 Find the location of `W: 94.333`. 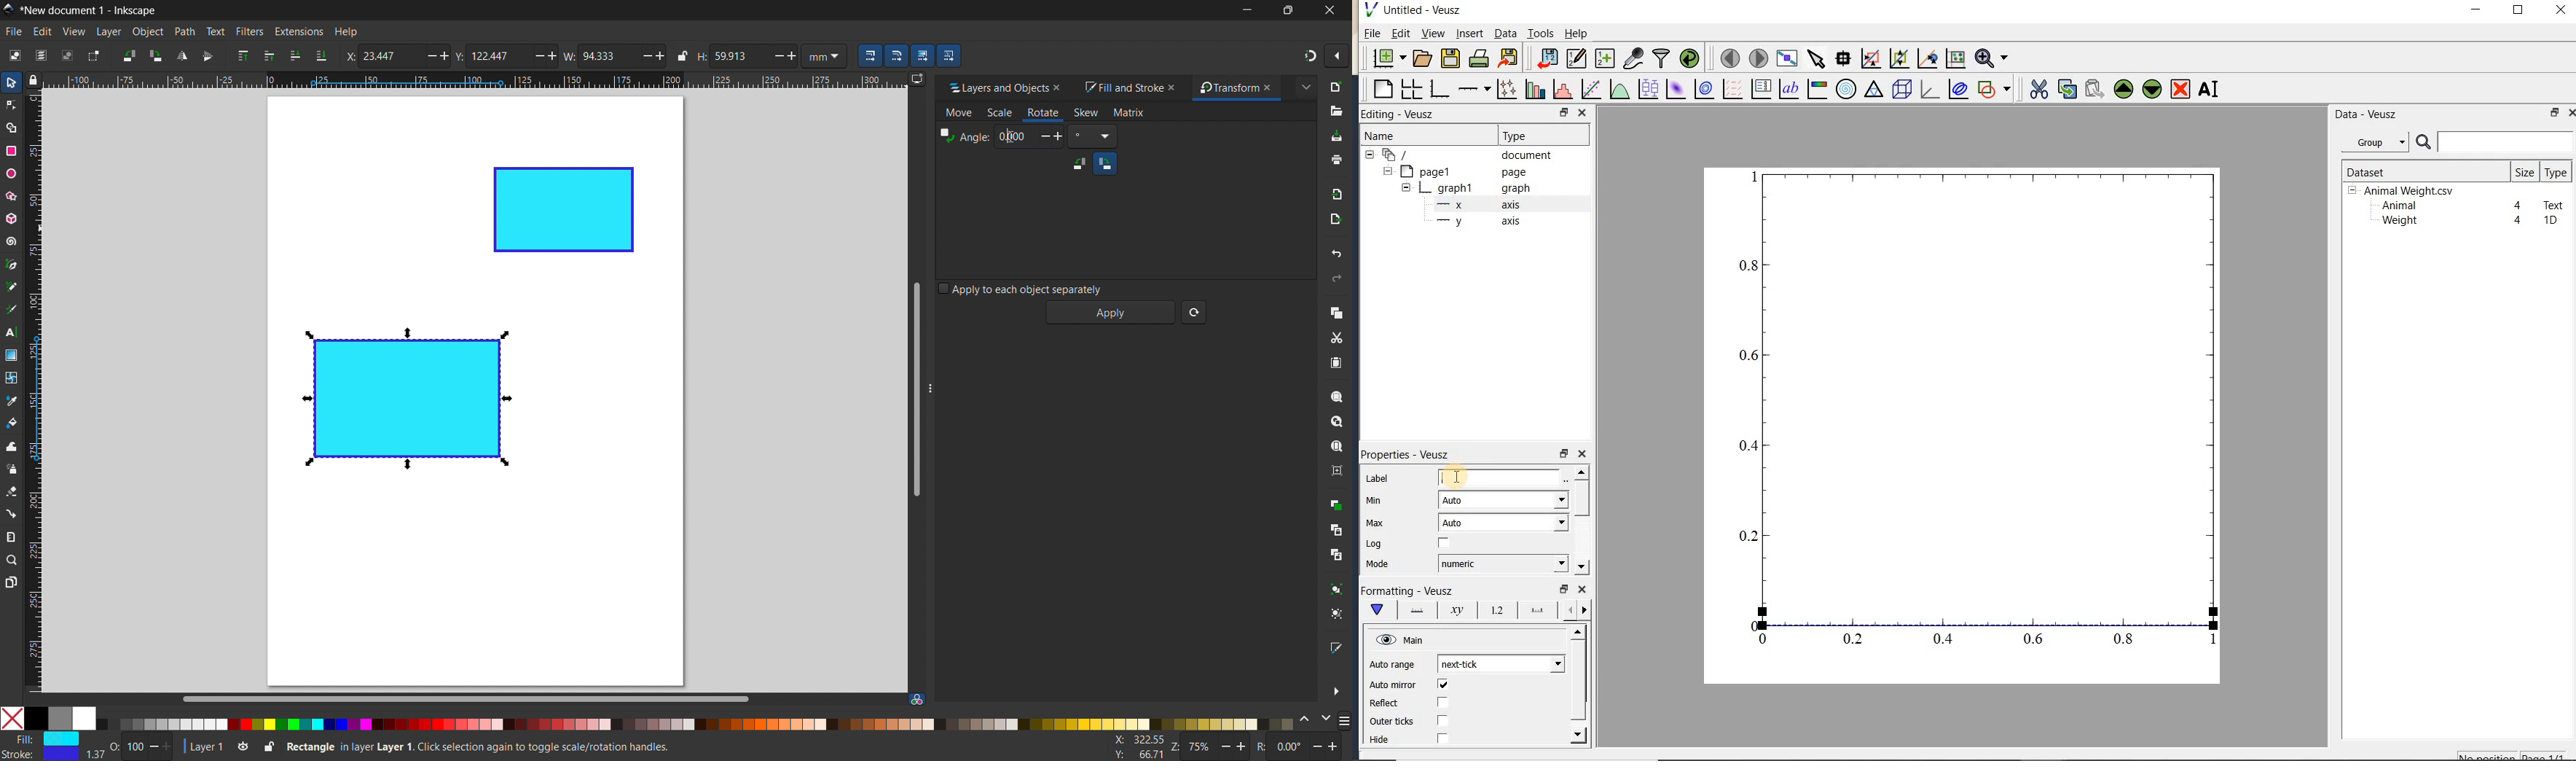

W: 94.333 is located at coordinates (597, 55).